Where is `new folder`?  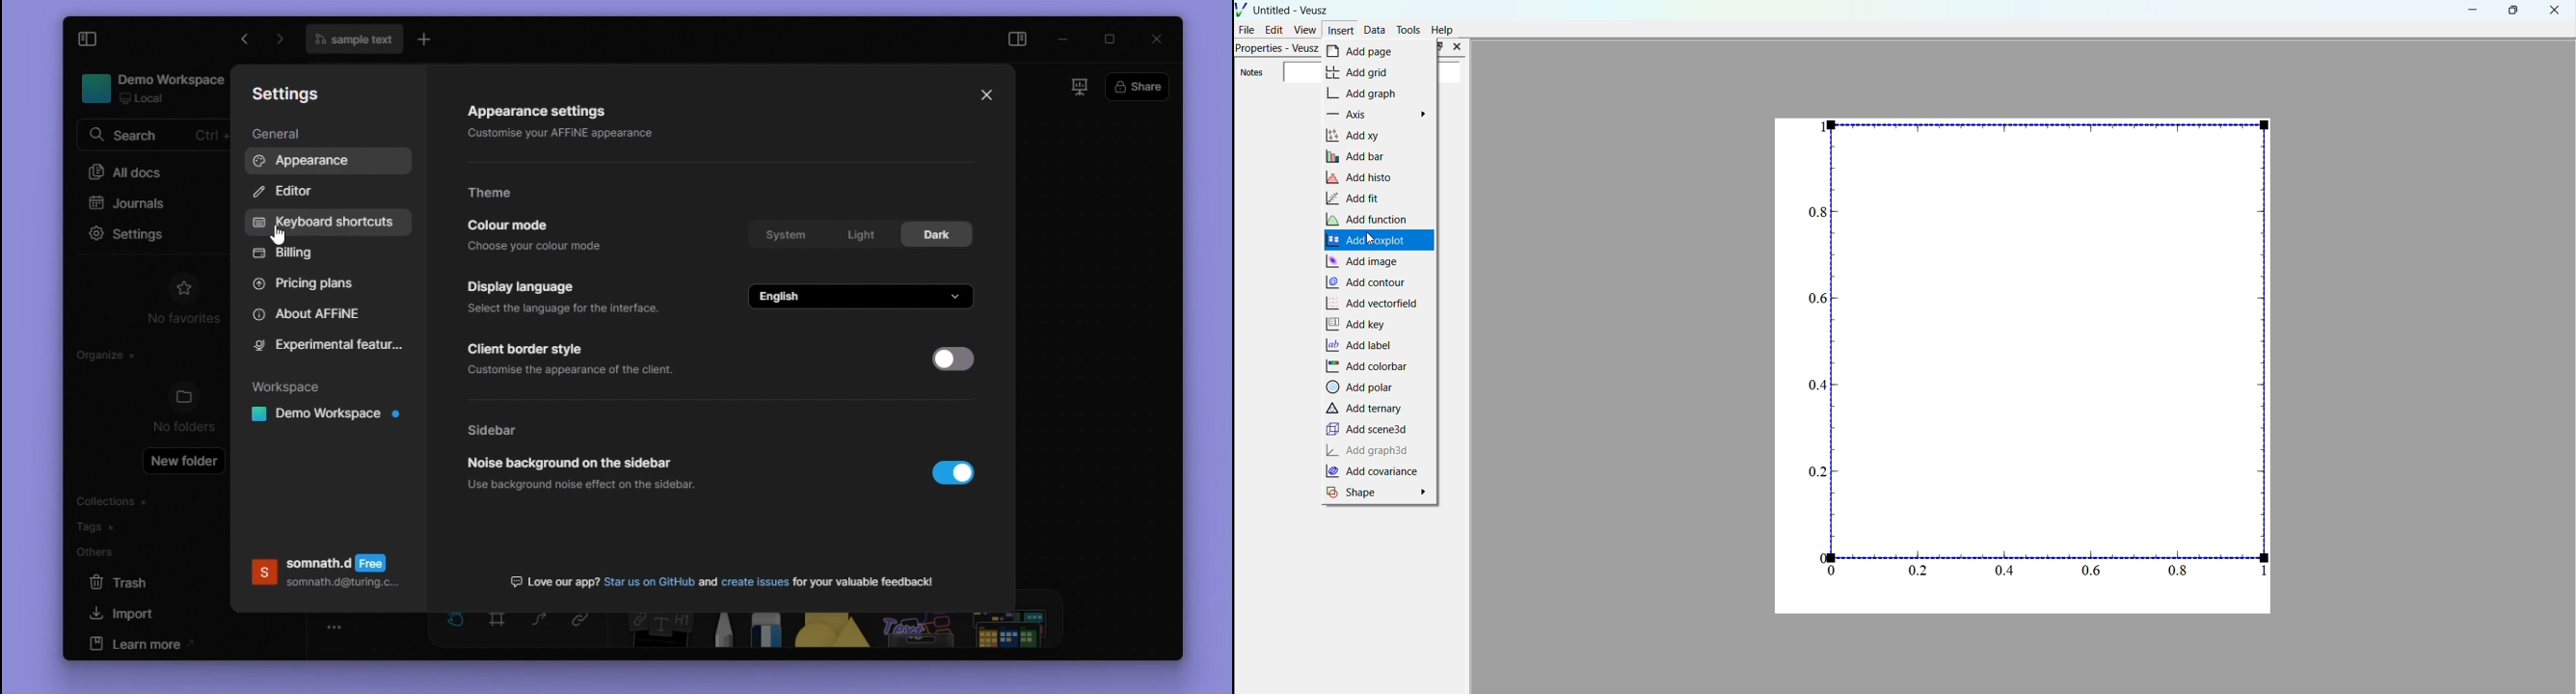
new folder is located at coordinates (183, 462).